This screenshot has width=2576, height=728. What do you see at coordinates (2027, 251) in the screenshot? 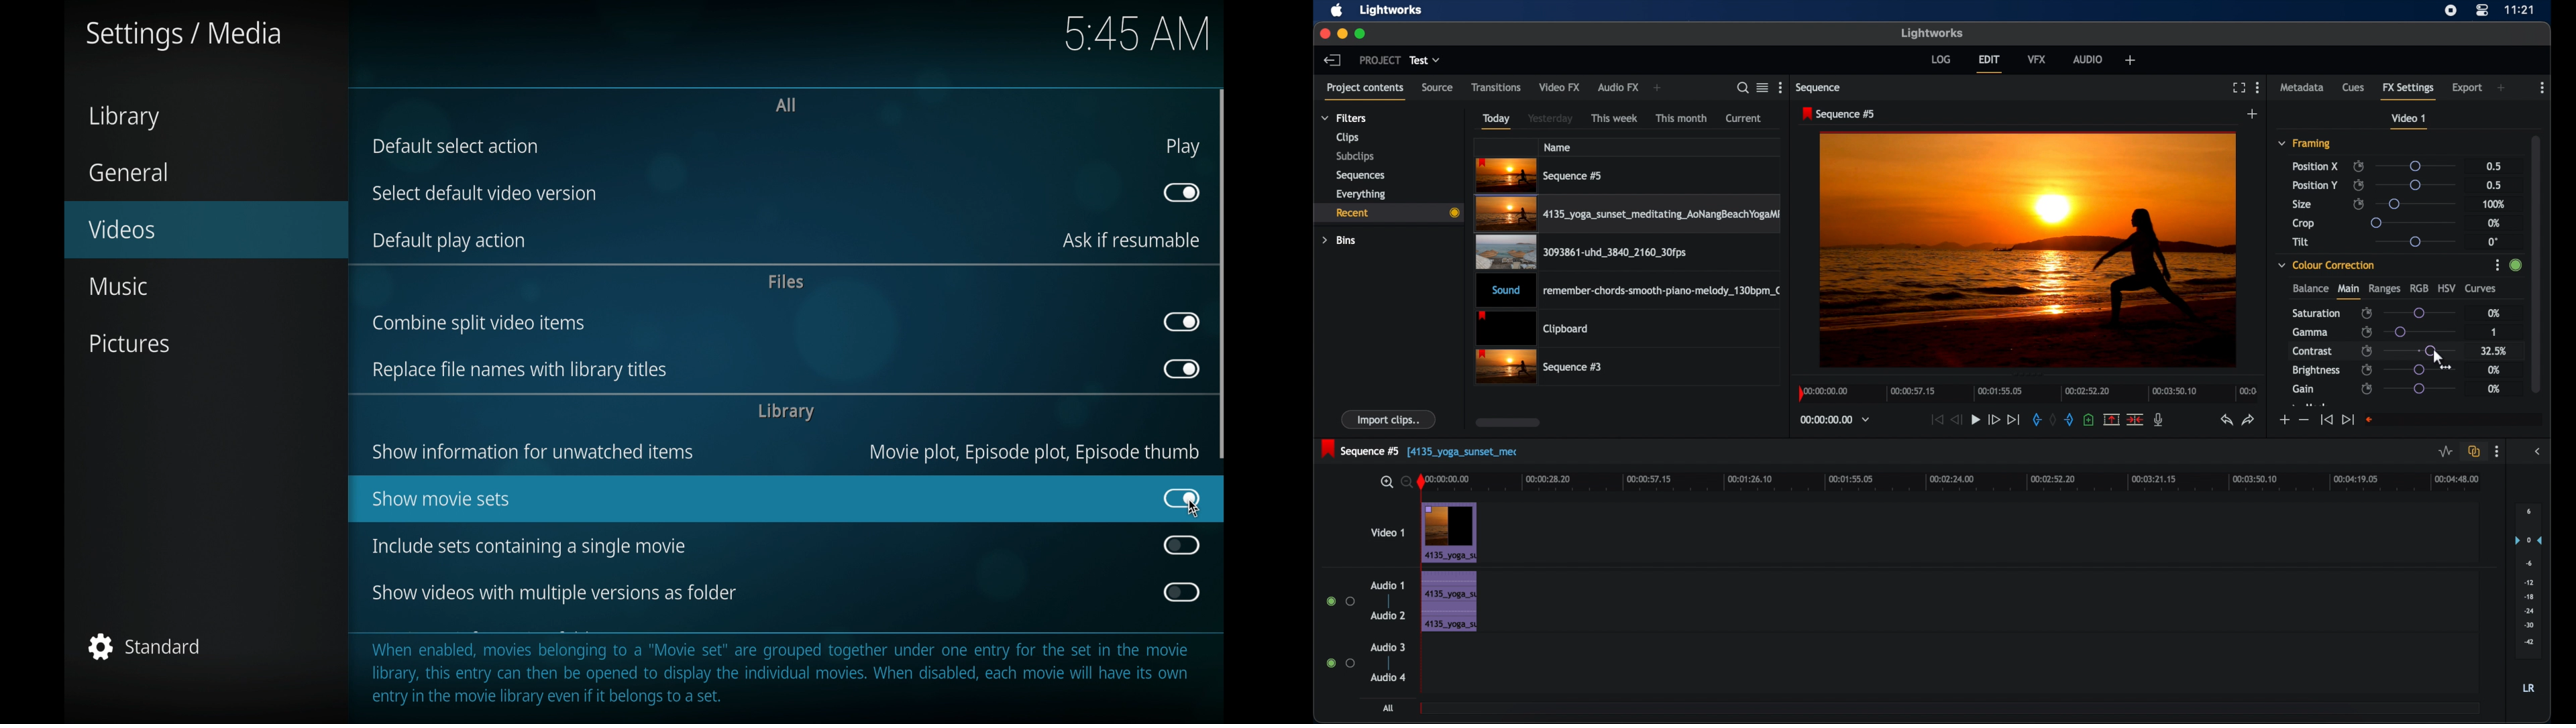
I see `video preview` at bounding box center [2027, 251].